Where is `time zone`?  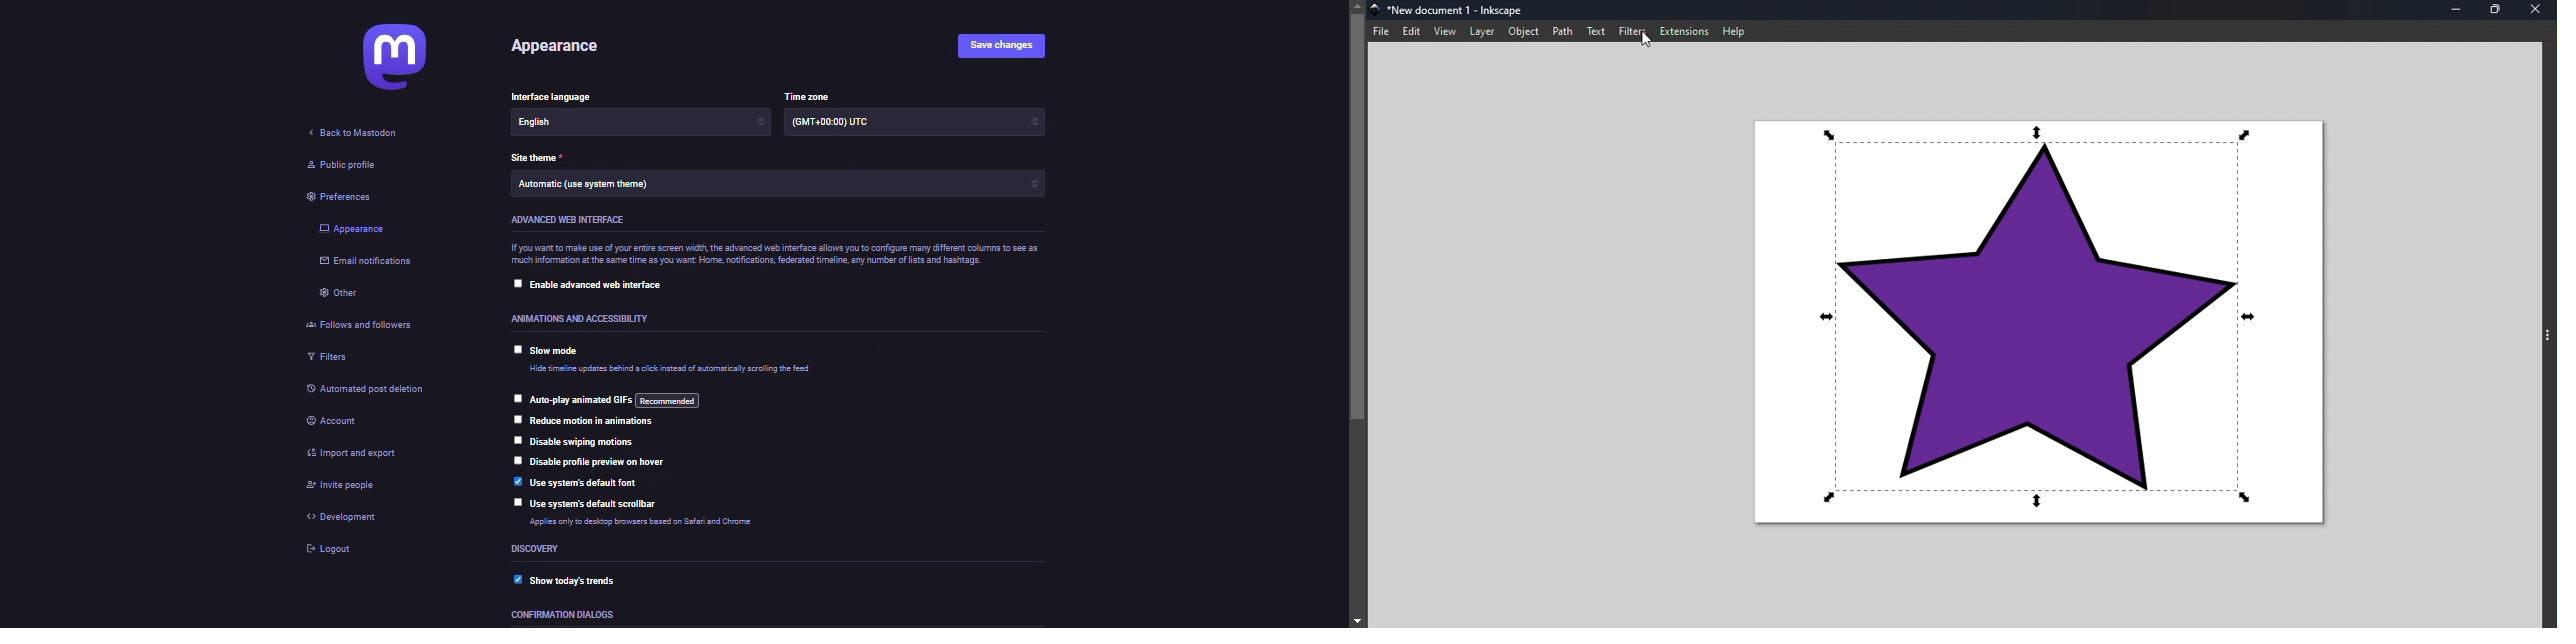 time zone is located at coordinates (807, 94).